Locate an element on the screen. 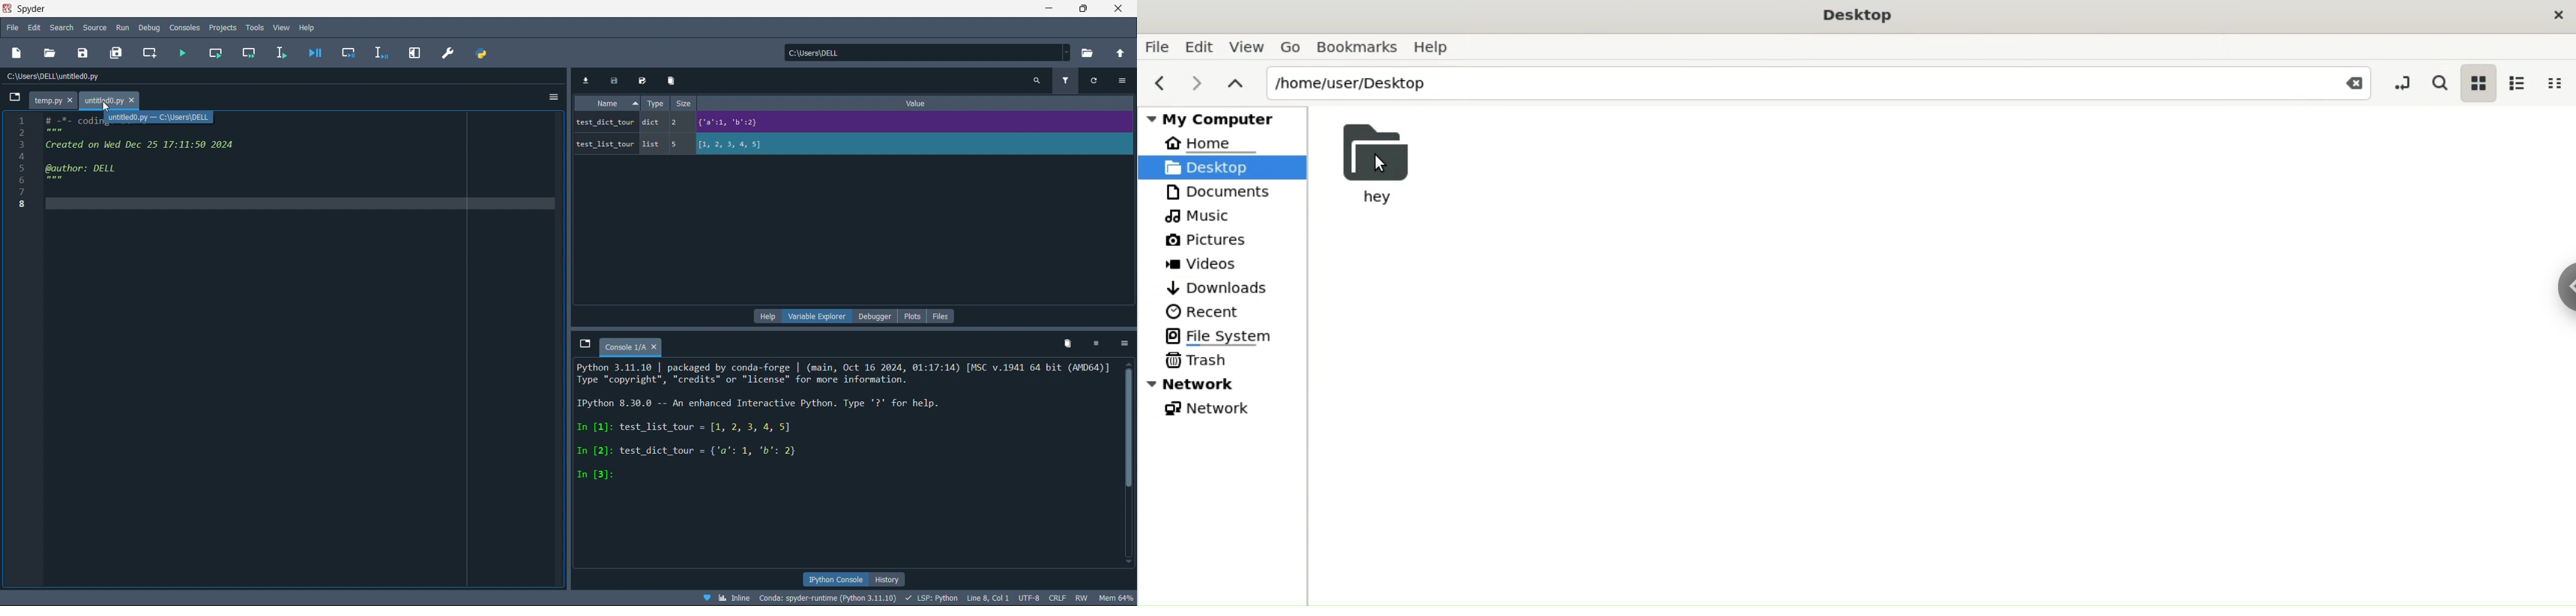  preference is located at coordinates (454, 52).